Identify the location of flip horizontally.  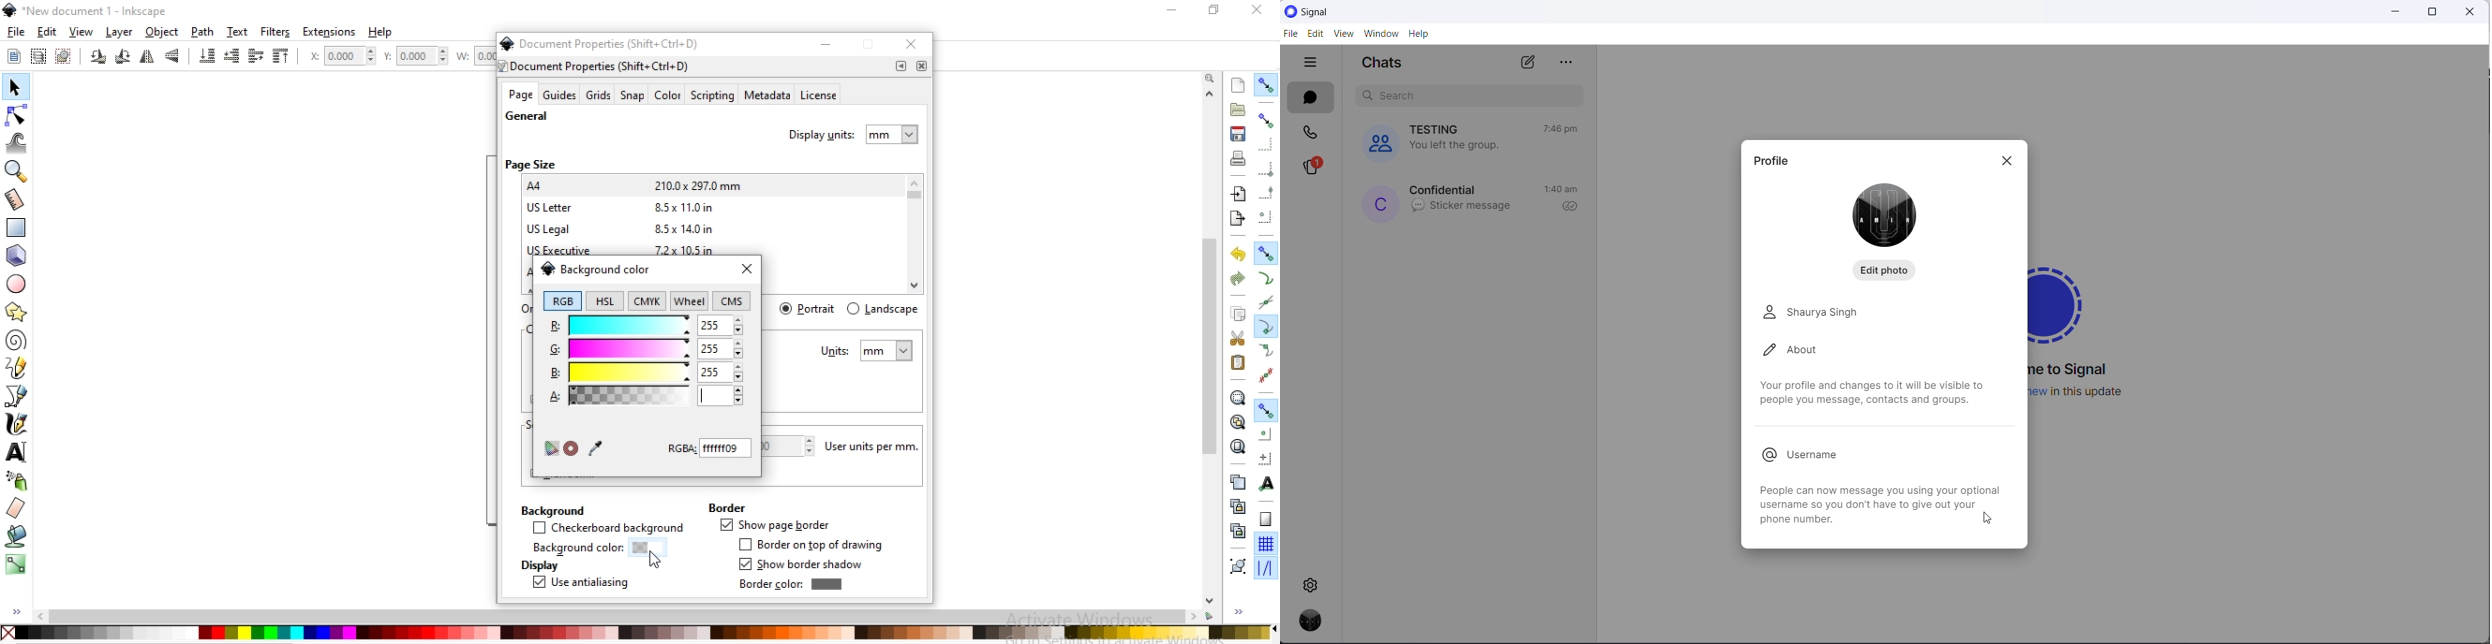
(150, 57).